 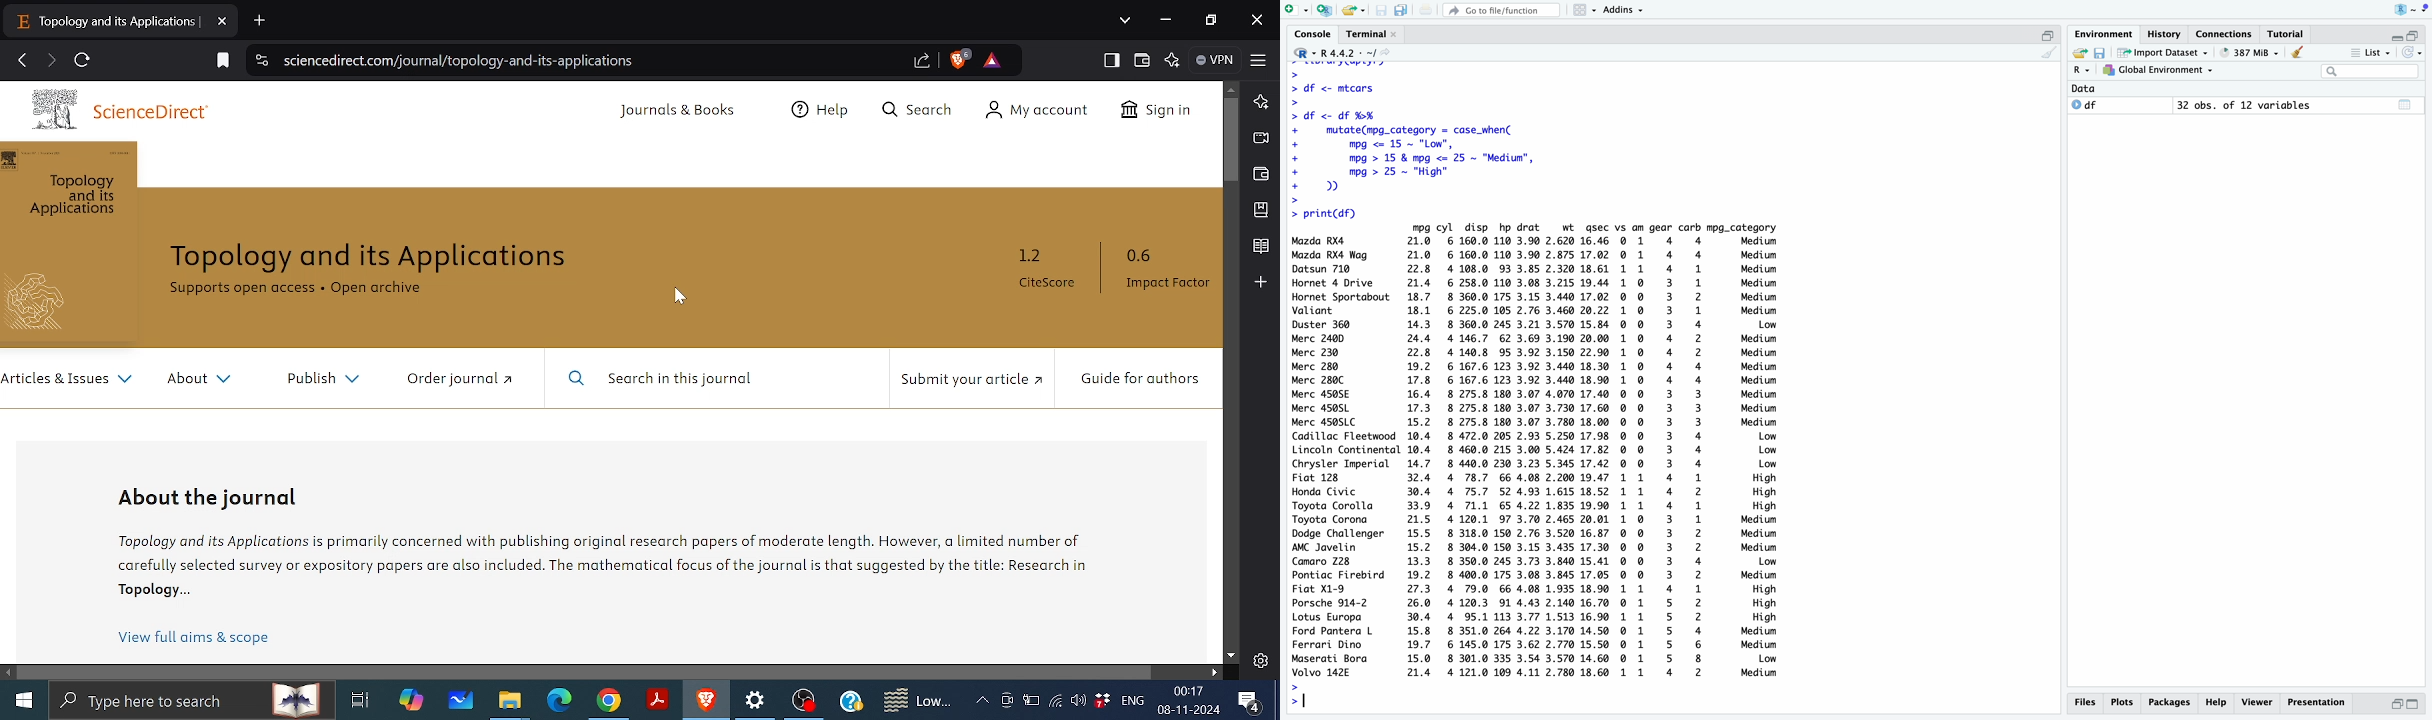 I want to click on @ Help, so click(x=825, y=107).